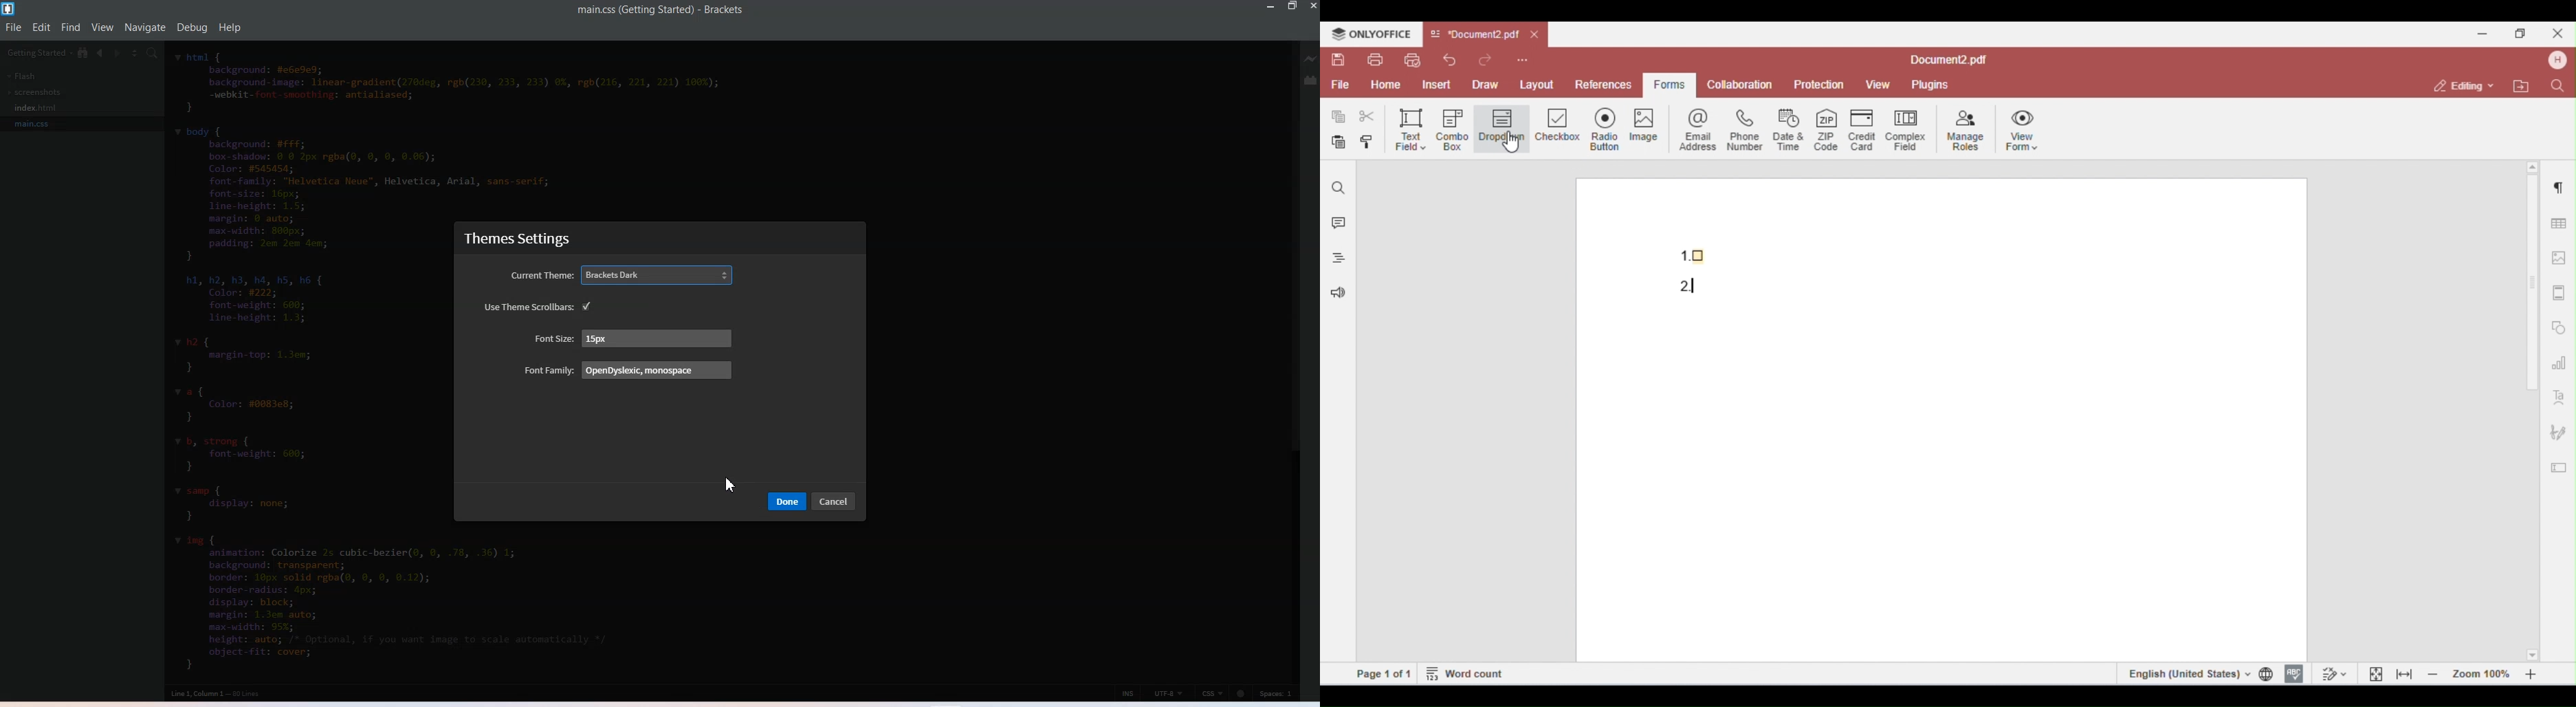  Describe the element at coordinates (192, 28) in the screenshot. I see `Debug` at that location.